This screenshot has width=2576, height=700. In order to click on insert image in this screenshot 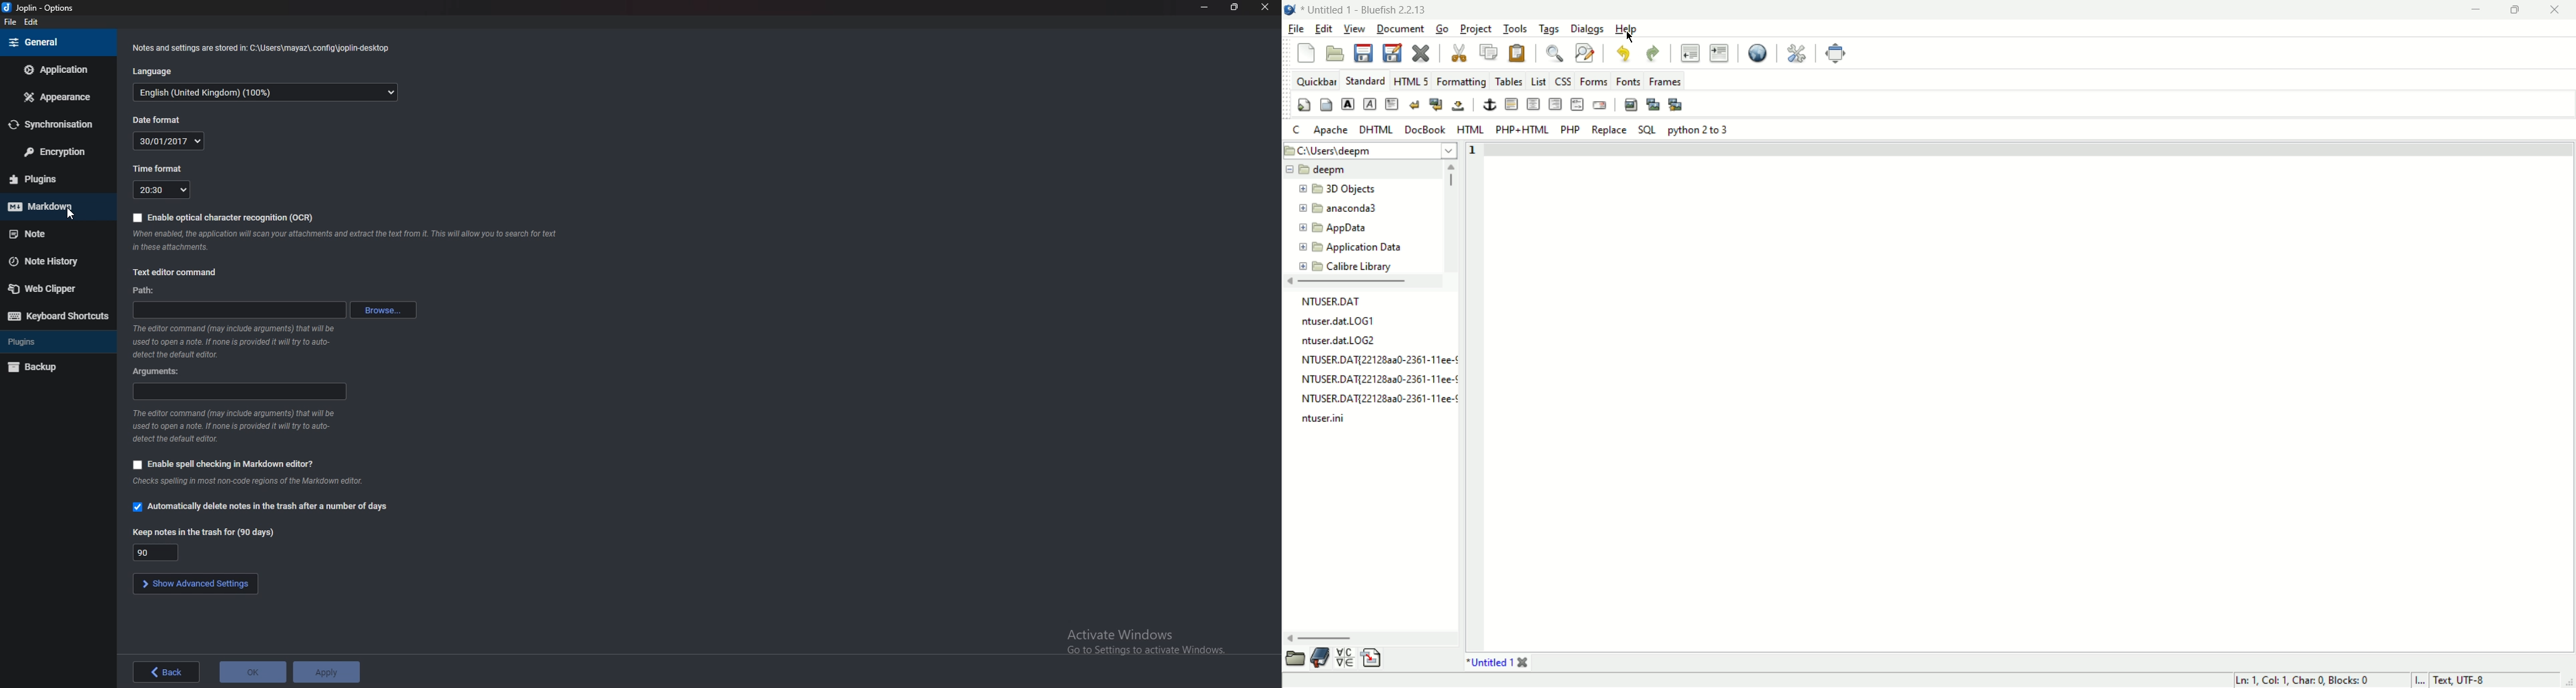, I will do `click(1631, 105)`.